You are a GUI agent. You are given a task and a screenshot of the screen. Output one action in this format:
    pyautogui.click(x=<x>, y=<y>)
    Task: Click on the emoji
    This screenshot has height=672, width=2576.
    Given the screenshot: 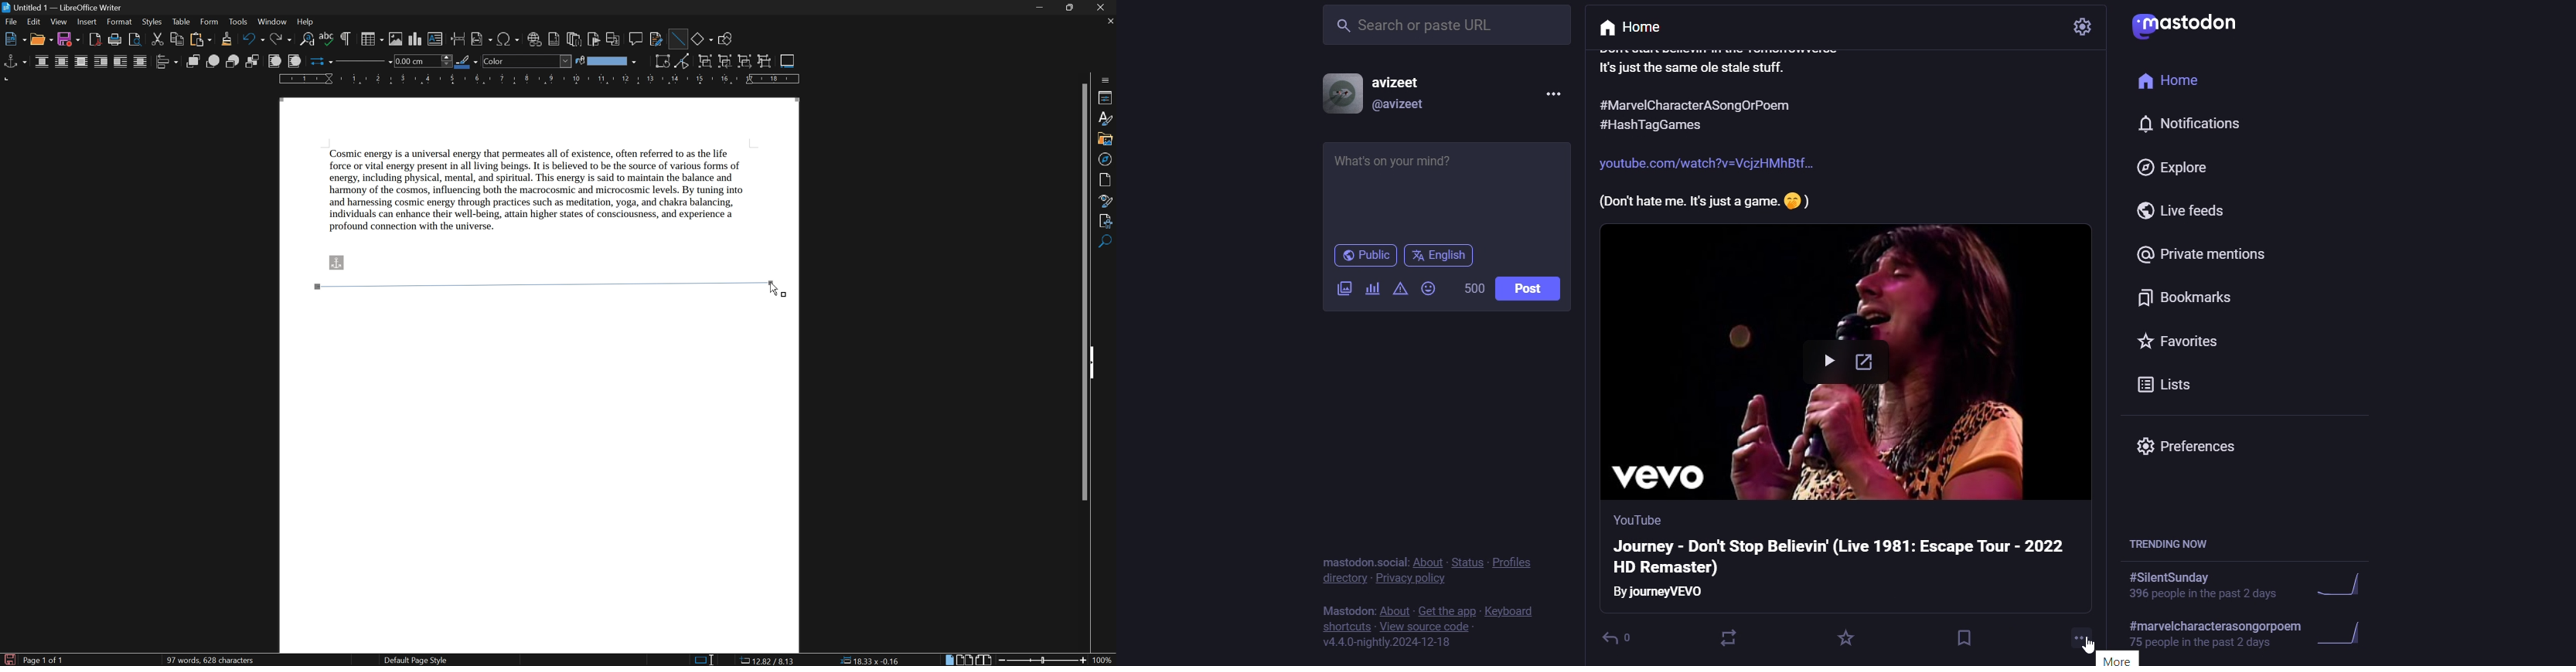 What is the action you would take?
    pyautogui.click(x=1430, y=290)
    